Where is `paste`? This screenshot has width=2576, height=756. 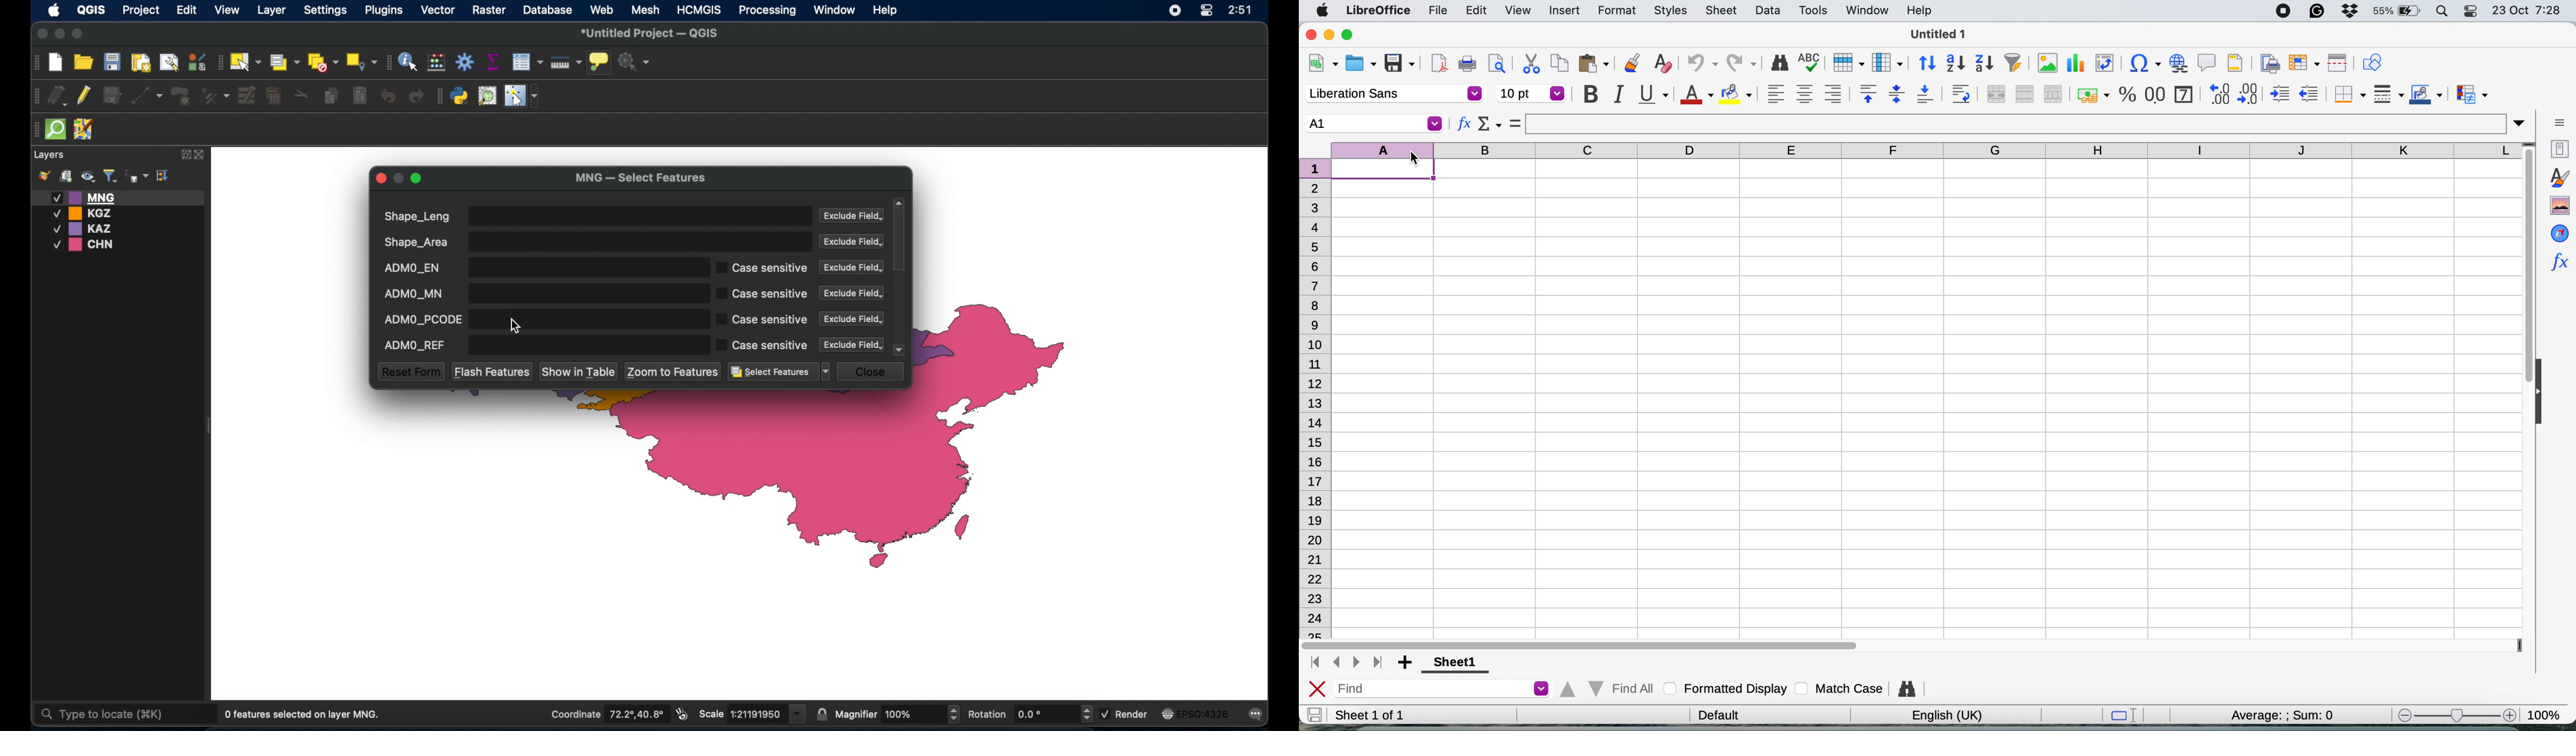 paste is located at coordinates (1596, 65).